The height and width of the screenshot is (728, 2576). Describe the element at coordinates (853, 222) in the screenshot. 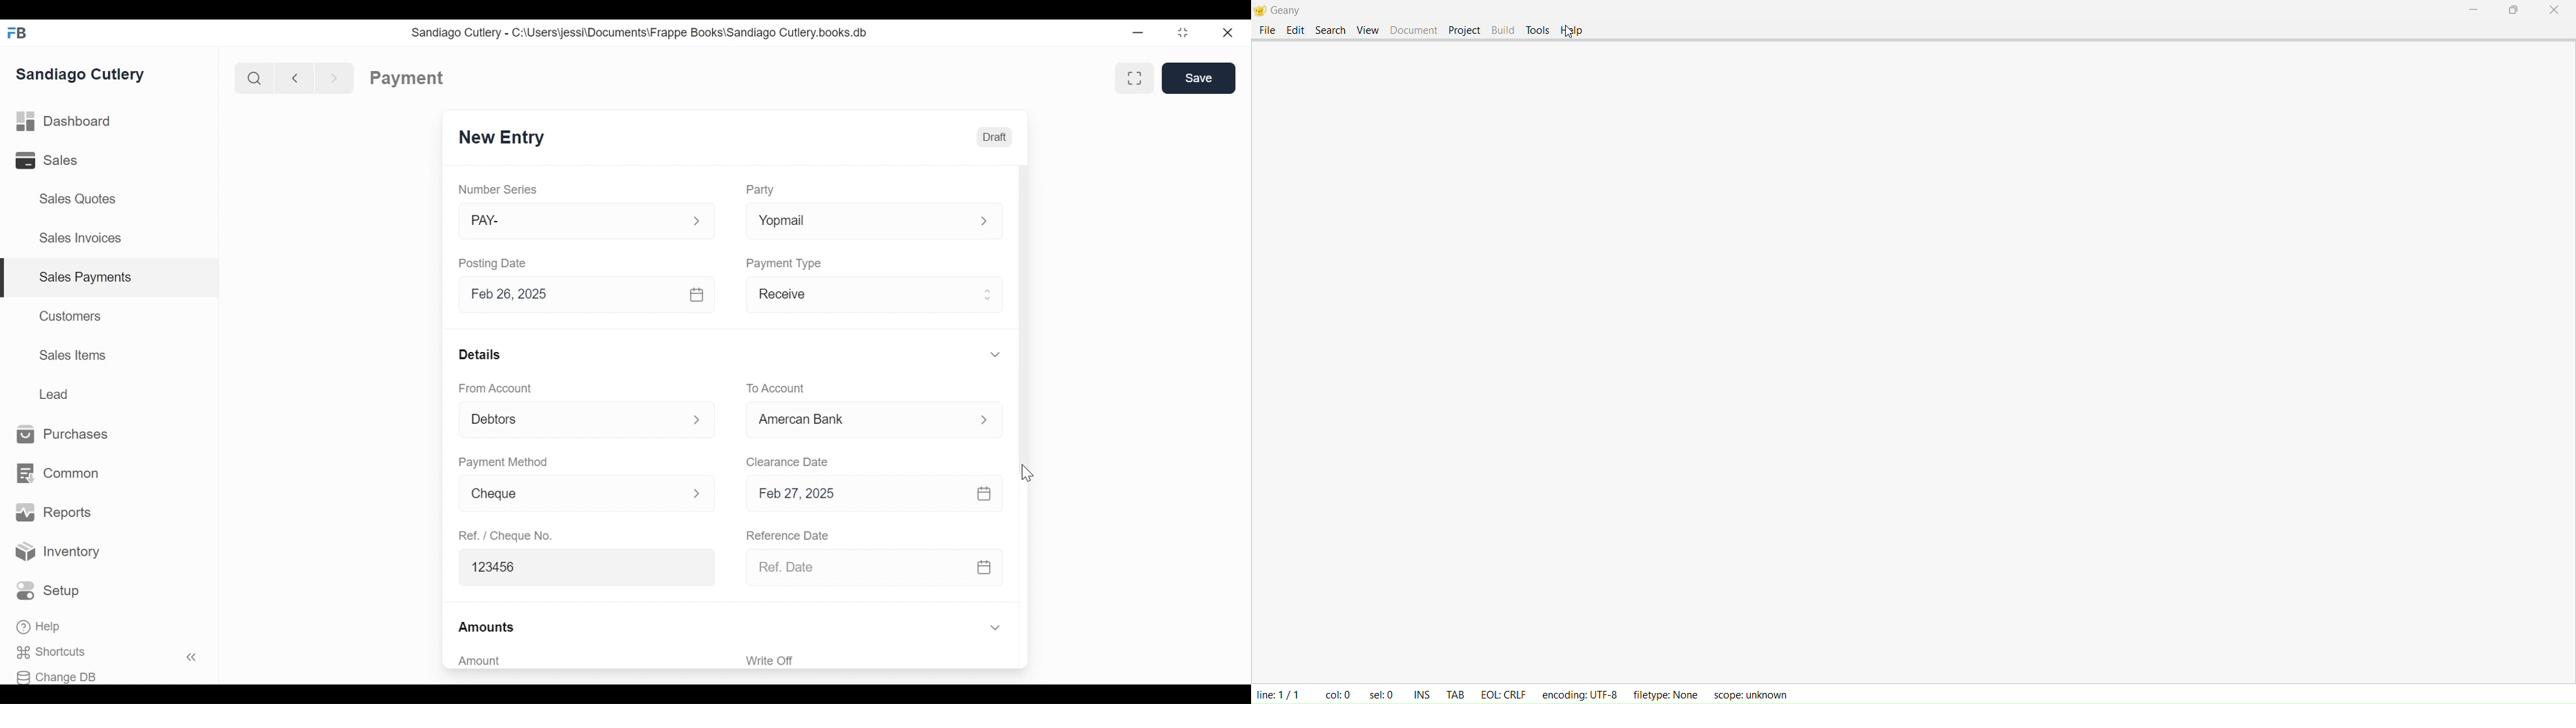

I see `Yopmail` at that location.